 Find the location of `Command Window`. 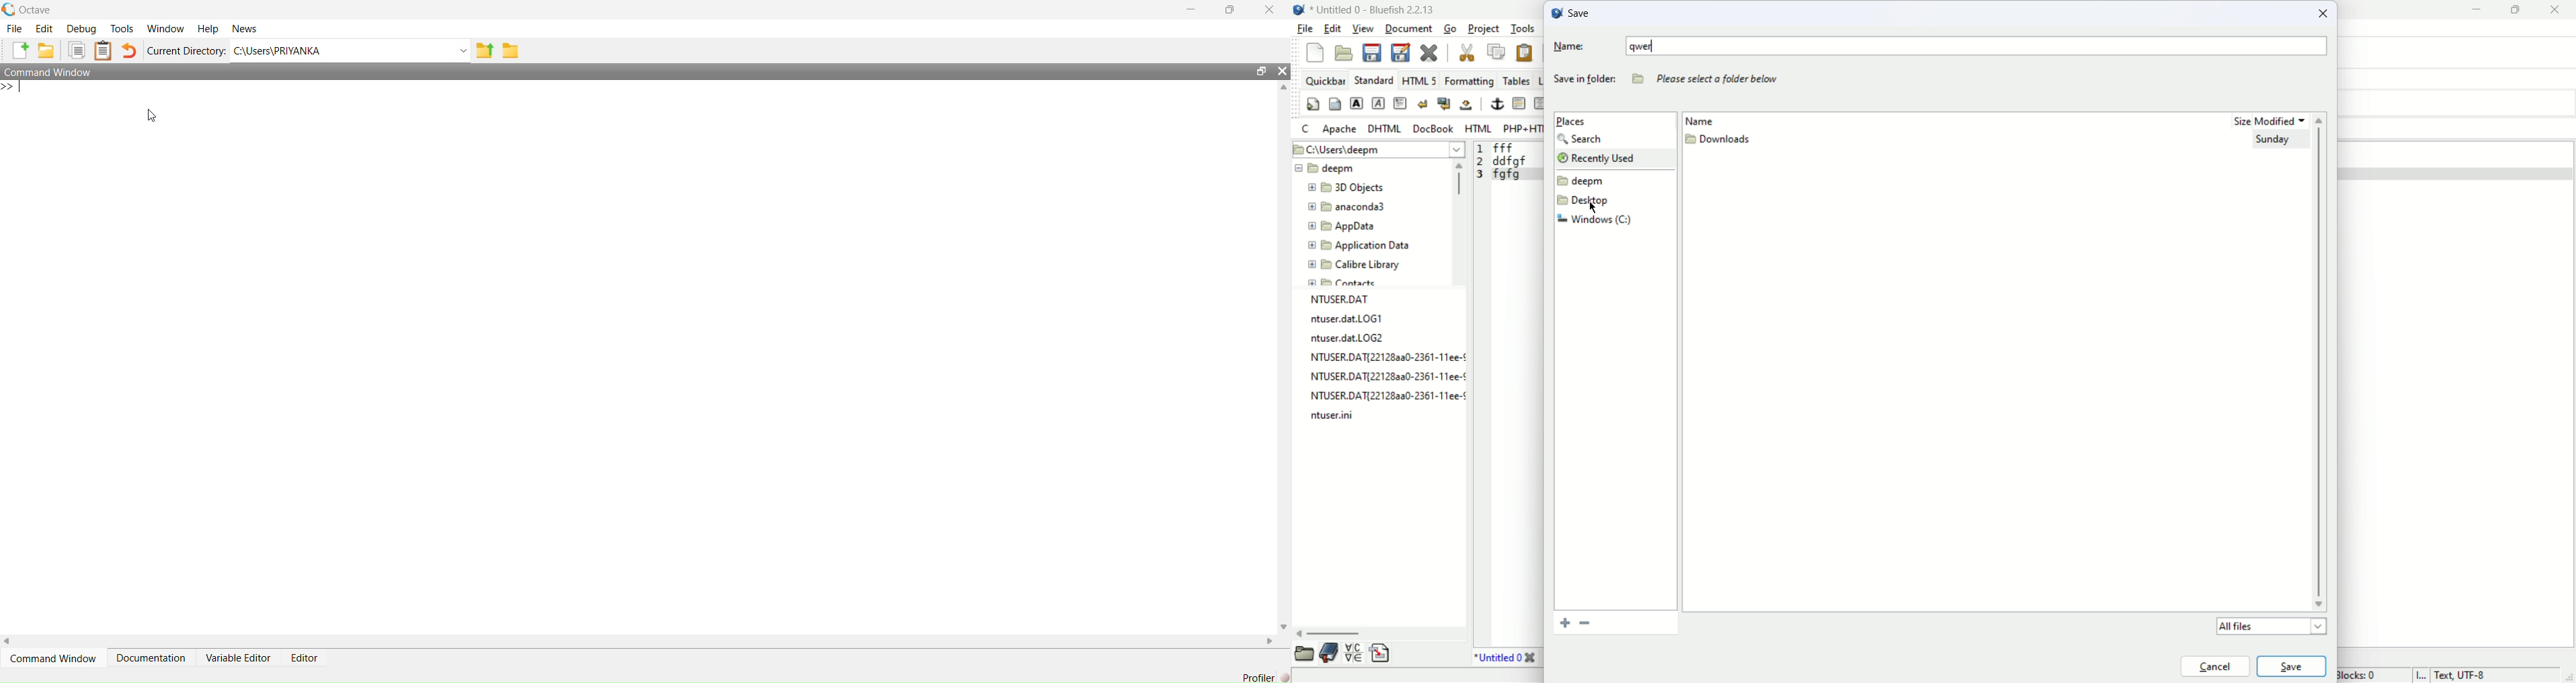

Command Window is located at coordinates (56, 659).